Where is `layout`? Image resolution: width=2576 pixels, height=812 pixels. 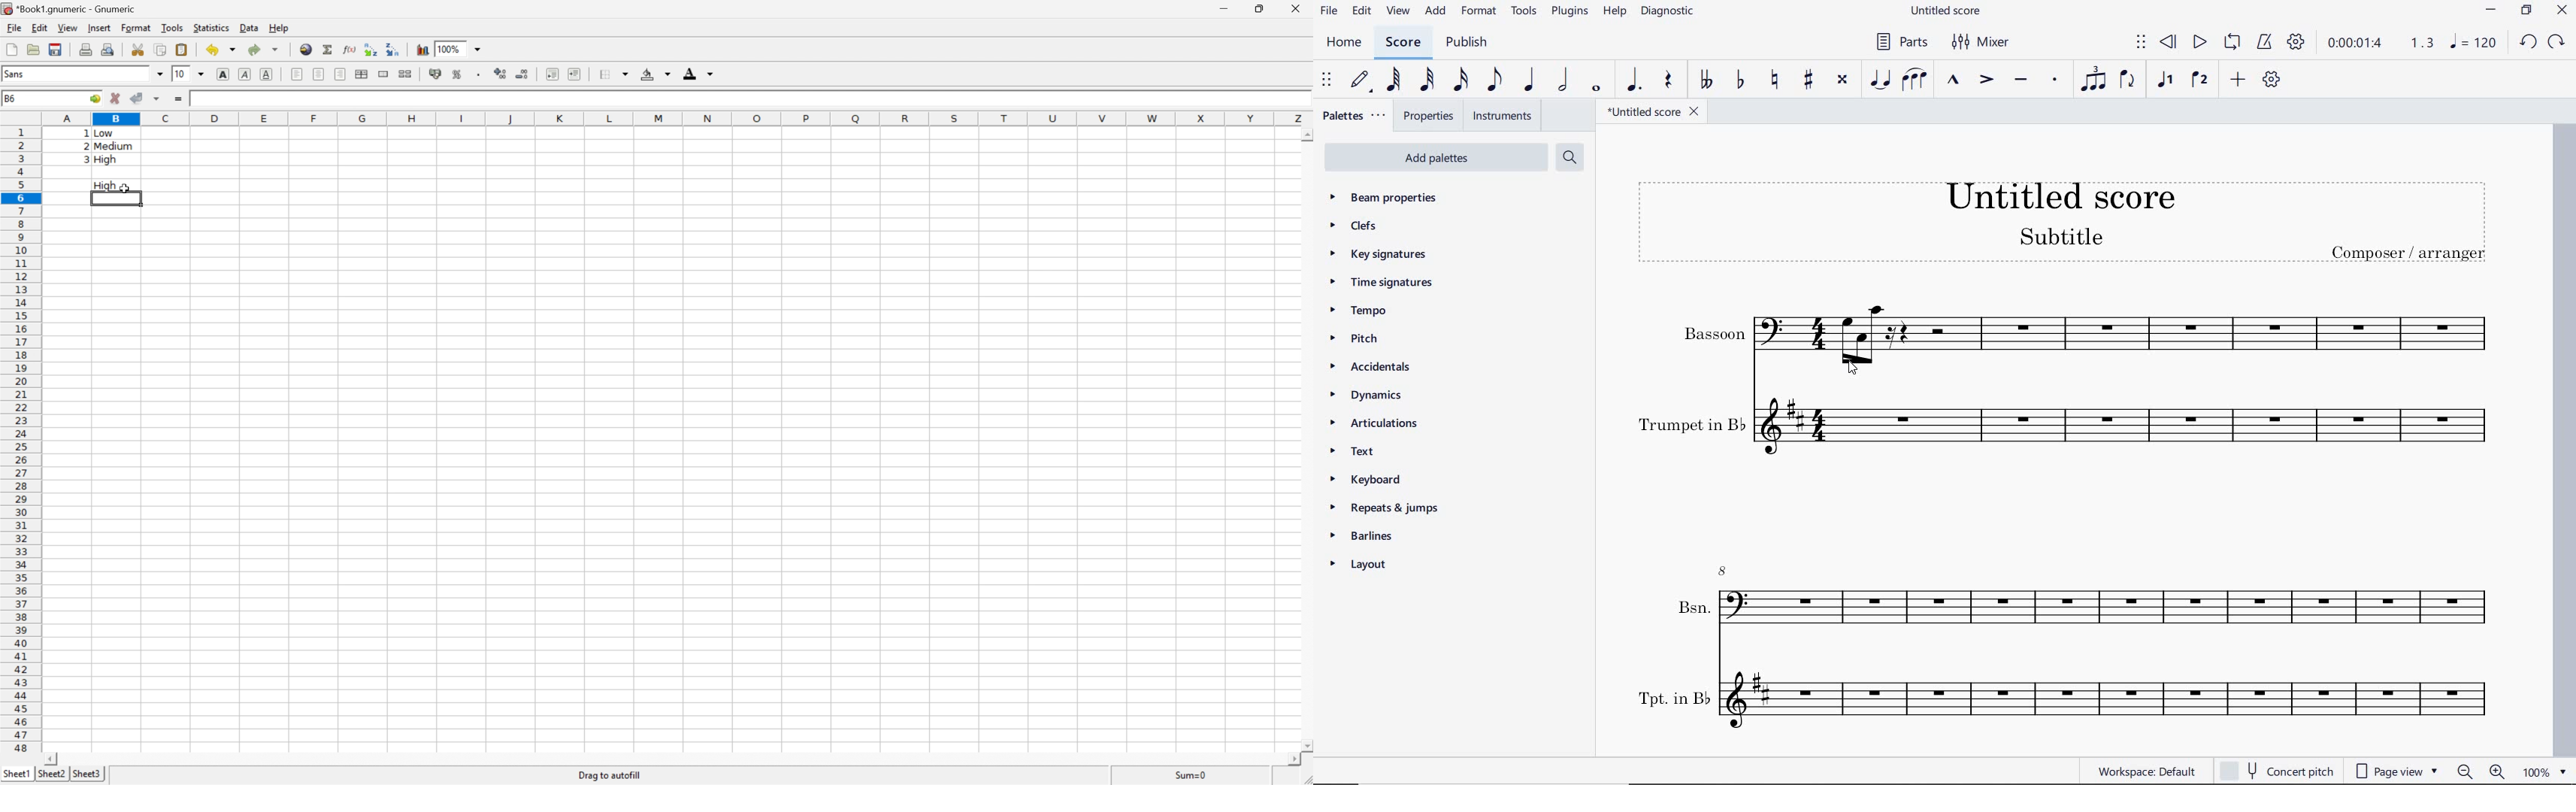 layout is located at coordinates (1361, 565).